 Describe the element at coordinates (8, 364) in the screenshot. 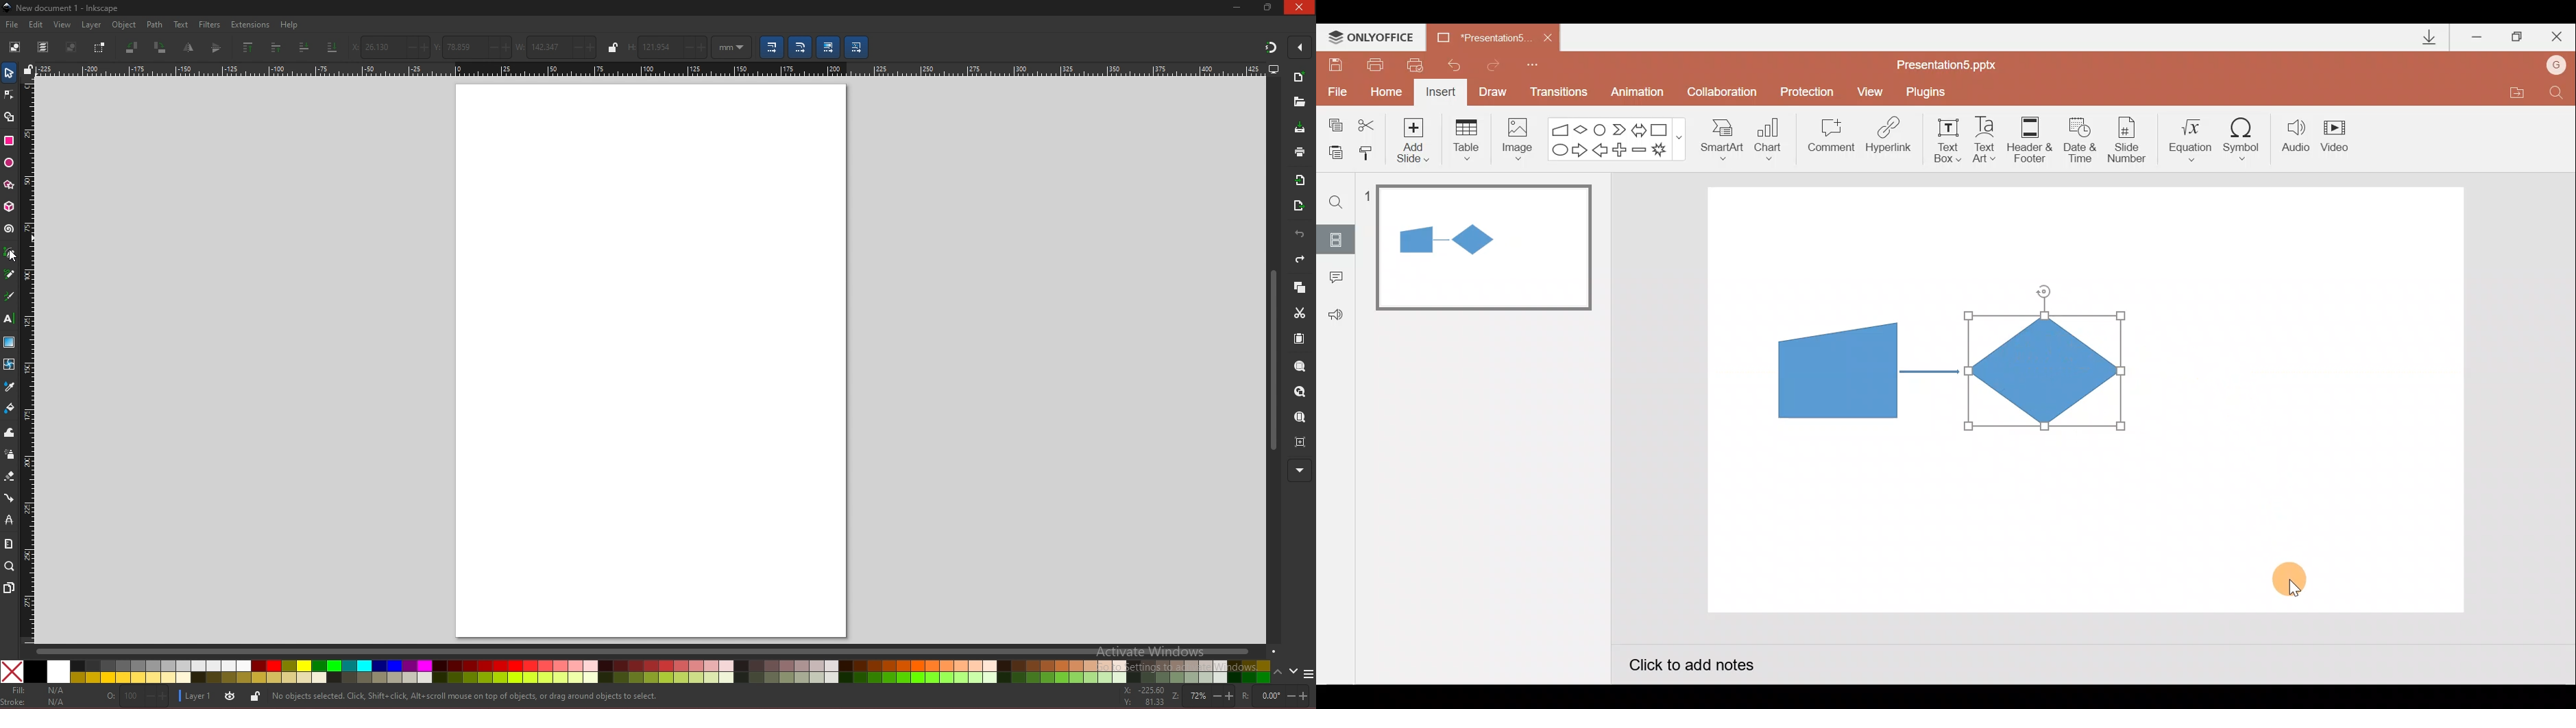

I see `mesh` at that location.